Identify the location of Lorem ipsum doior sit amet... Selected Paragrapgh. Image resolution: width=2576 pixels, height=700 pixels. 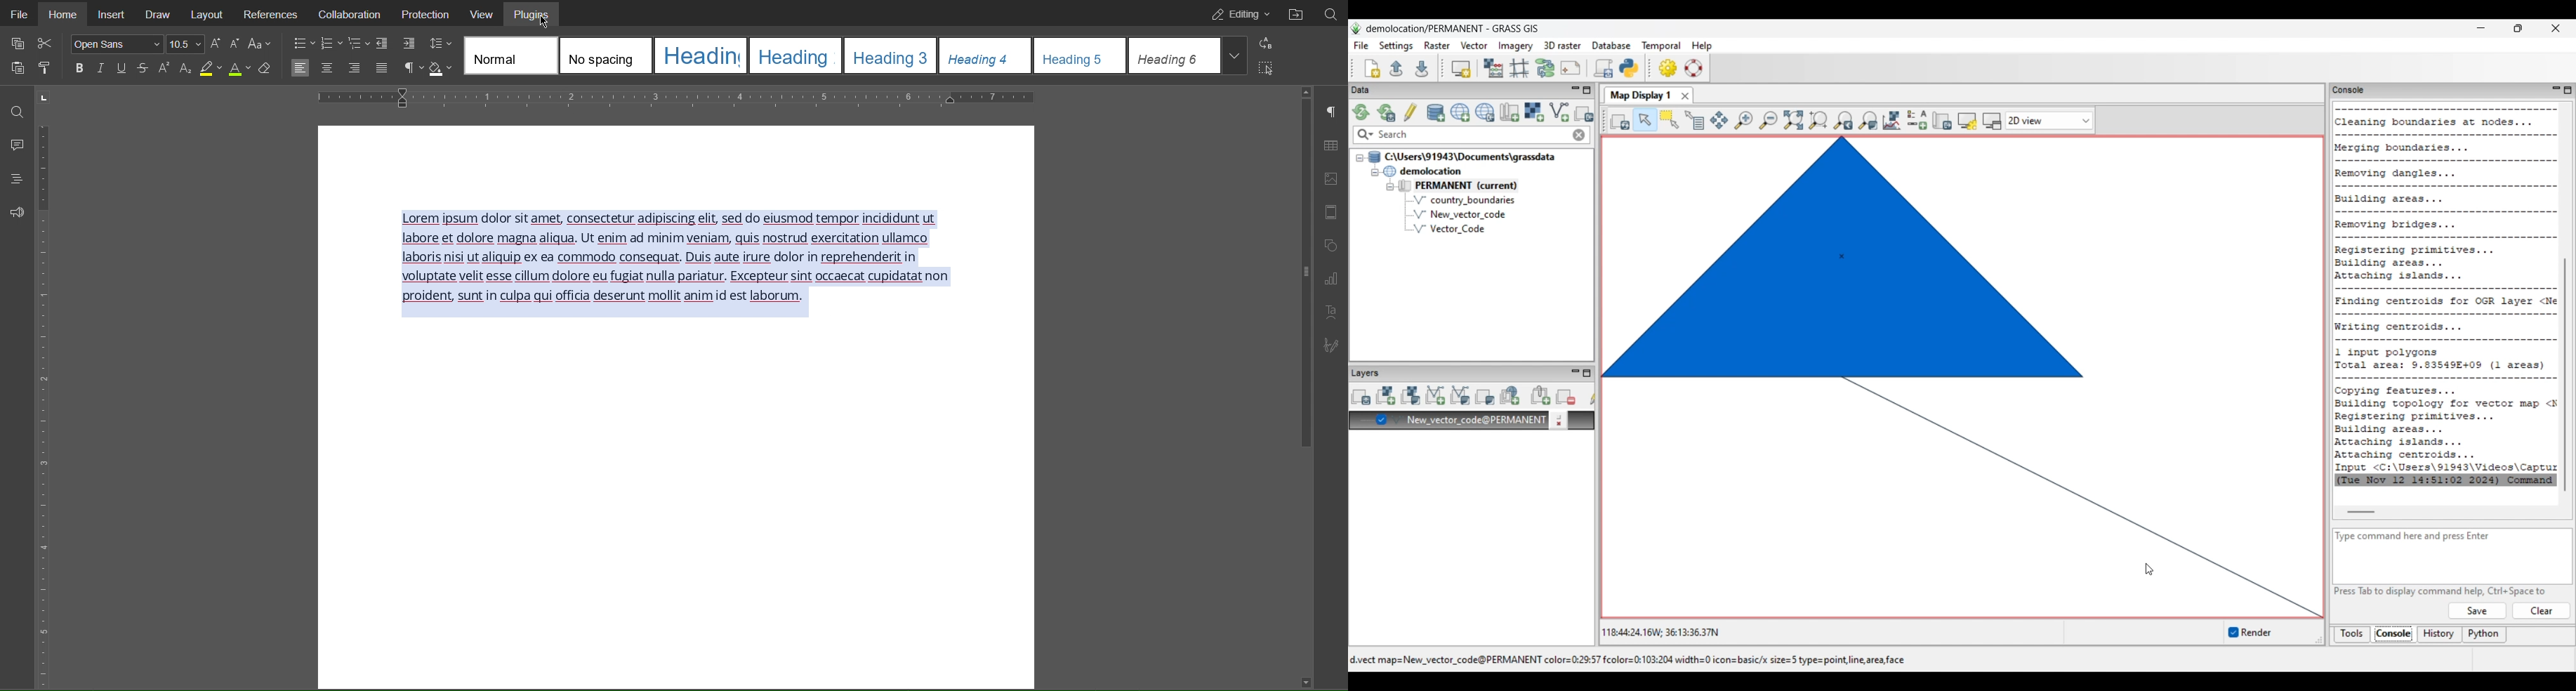
(682, 263).